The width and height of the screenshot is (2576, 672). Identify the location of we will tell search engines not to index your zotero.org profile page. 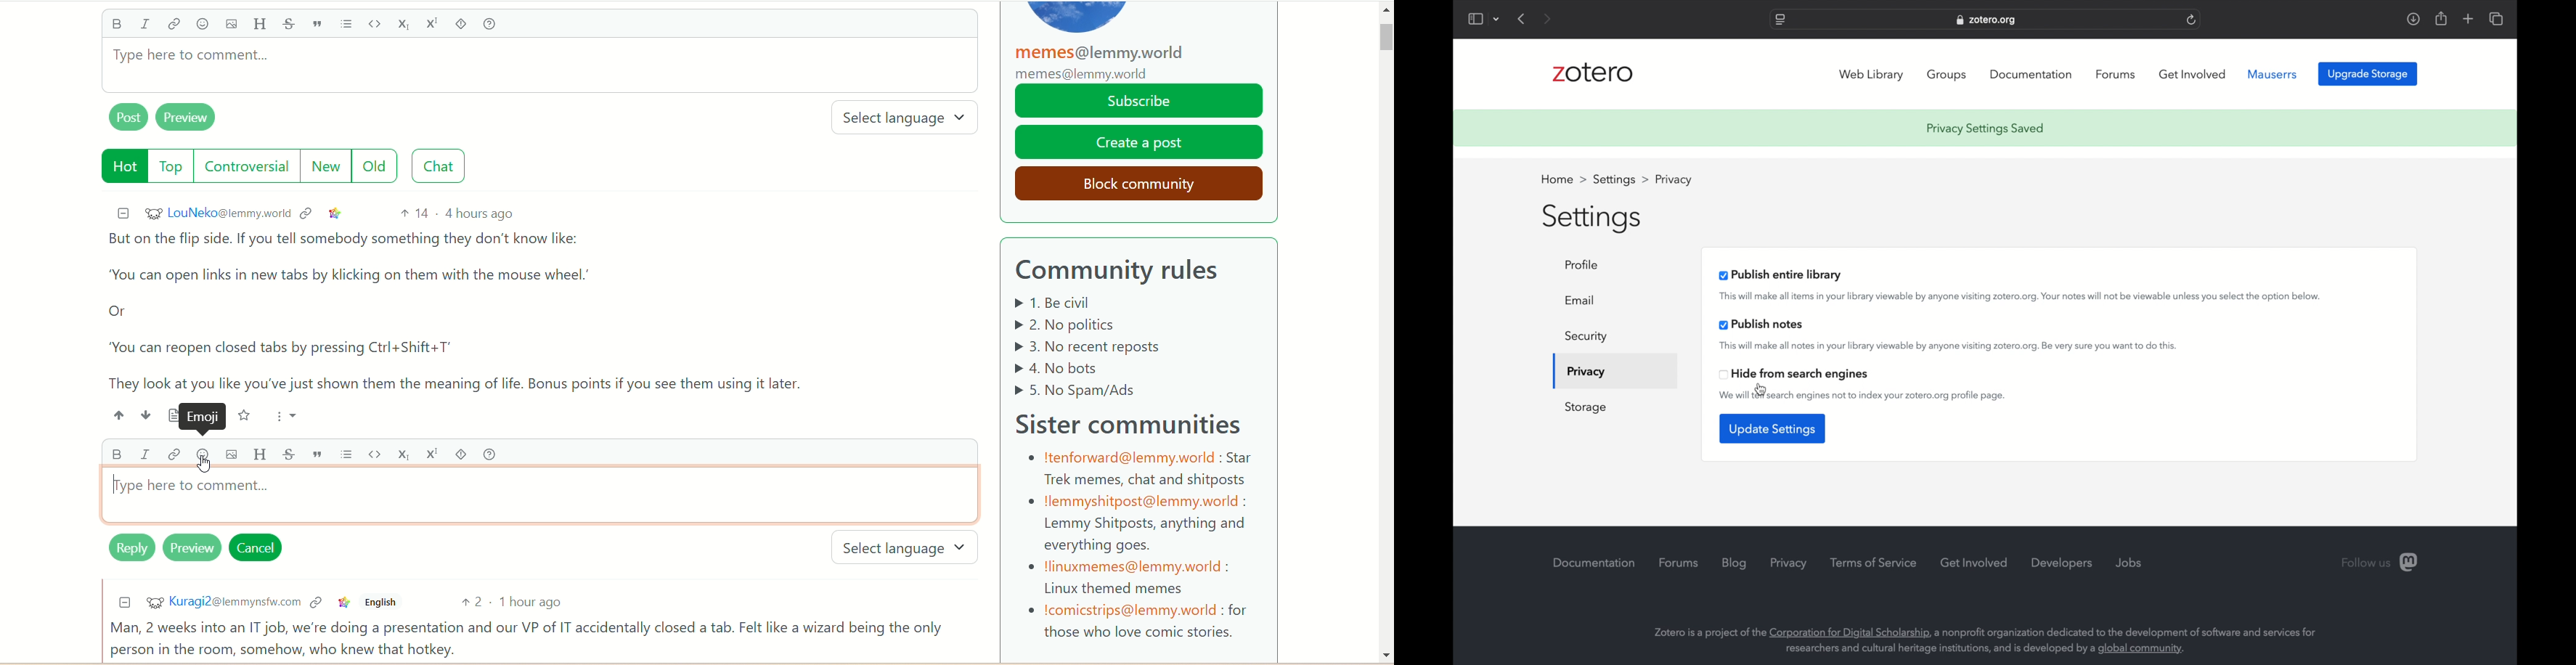
(1863, 395).